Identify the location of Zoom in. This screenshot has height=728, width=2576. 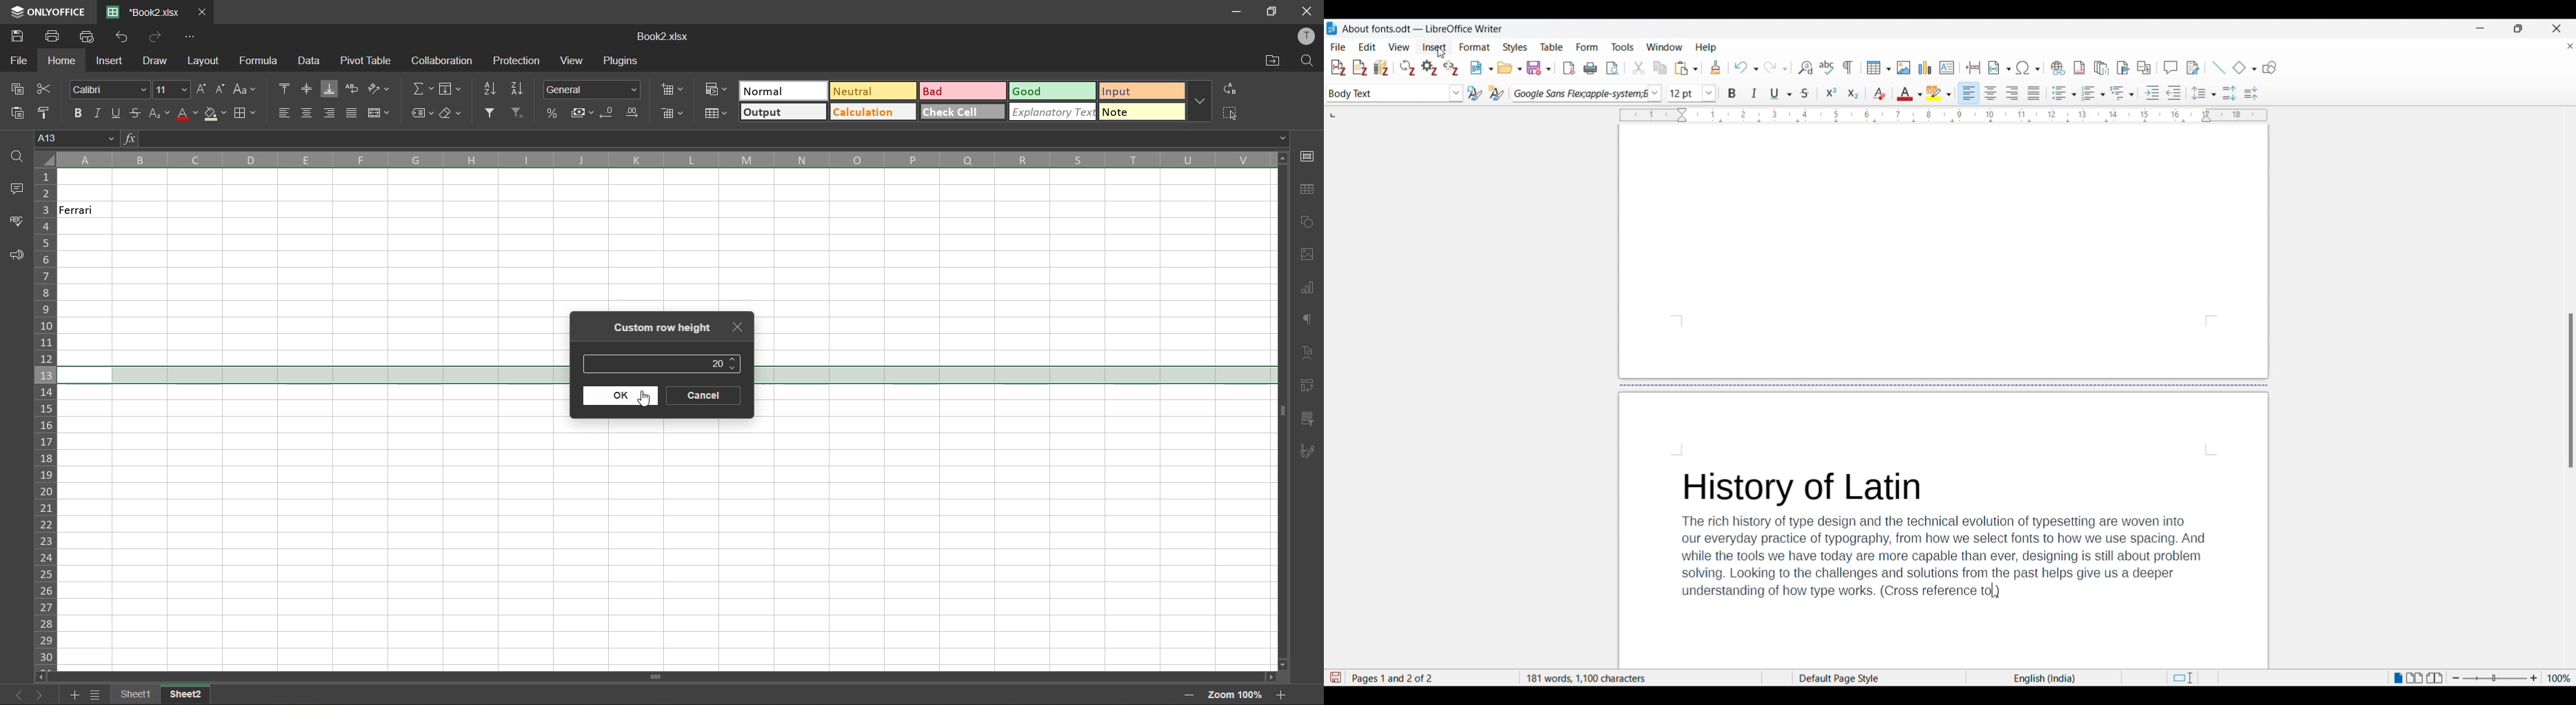
(2535, 679).